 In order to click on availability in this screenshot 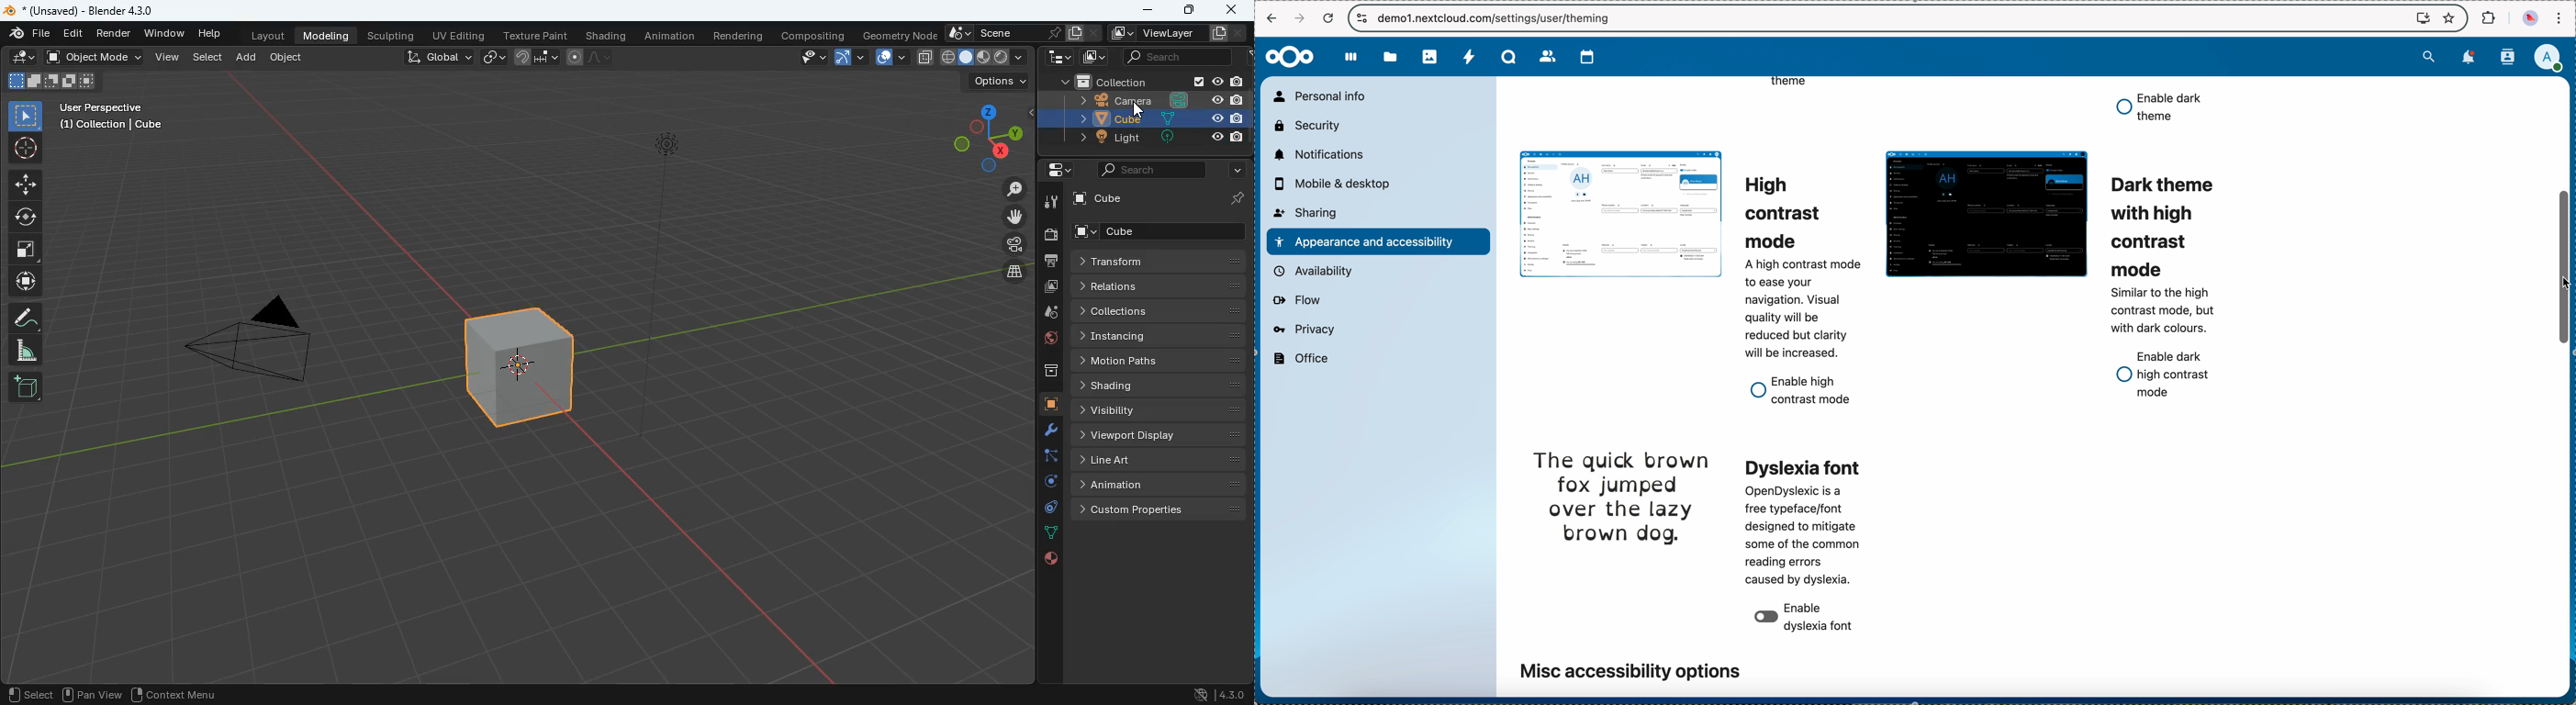, I will do `click(1315, 270)`.